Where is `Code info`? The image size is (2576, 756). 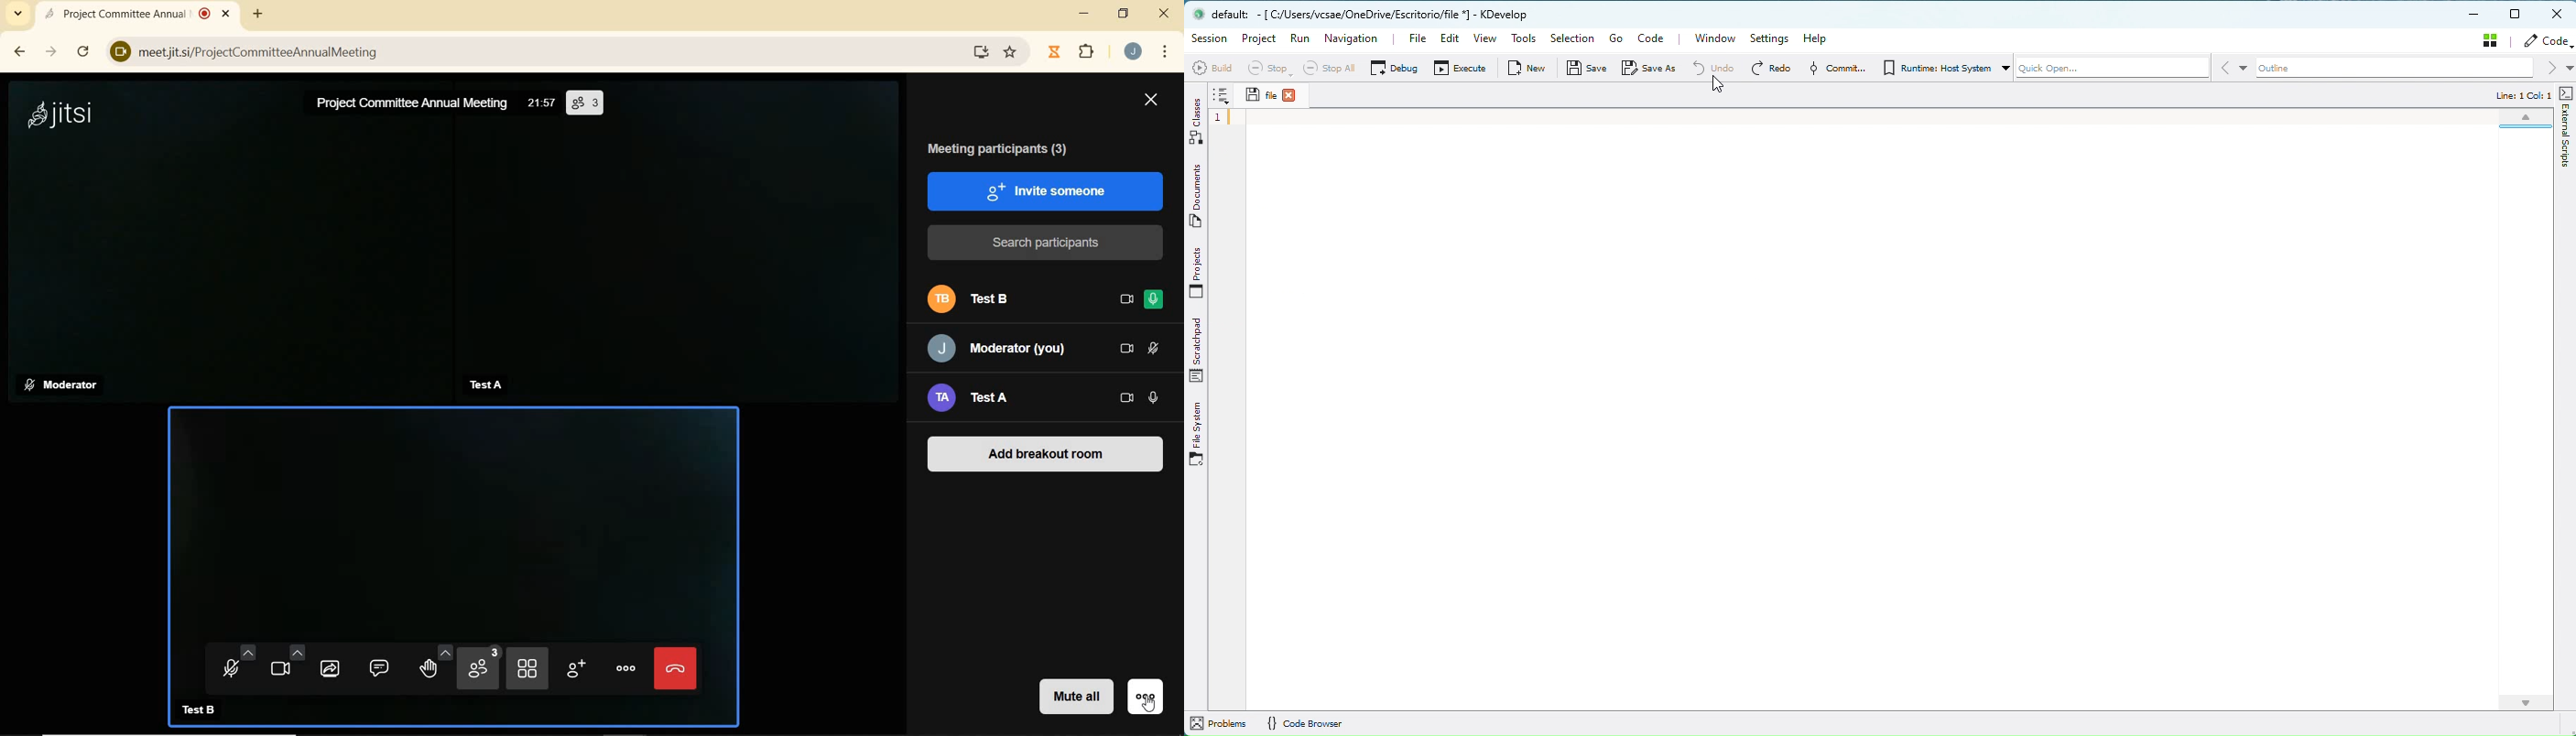 Code info is located at coordinates (2527, 97).